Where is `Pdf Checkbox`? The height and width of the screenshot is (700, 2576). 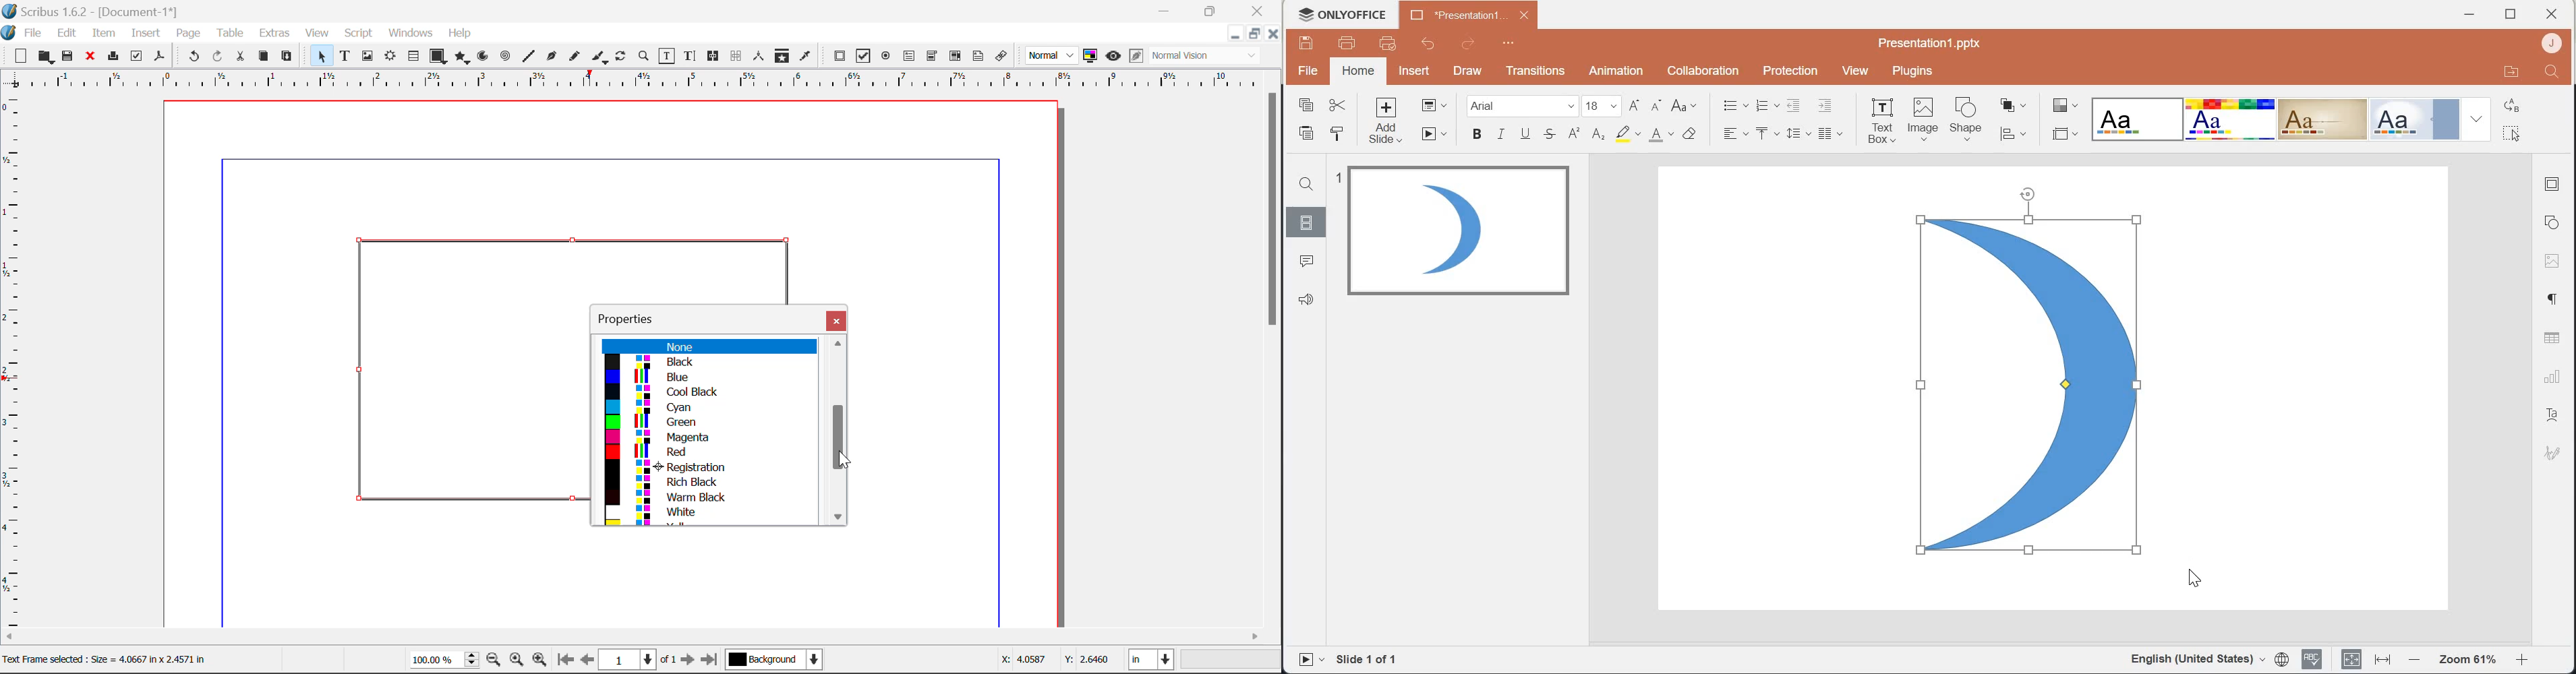 Pdf Checkbox is located at coordinates (864, 56).